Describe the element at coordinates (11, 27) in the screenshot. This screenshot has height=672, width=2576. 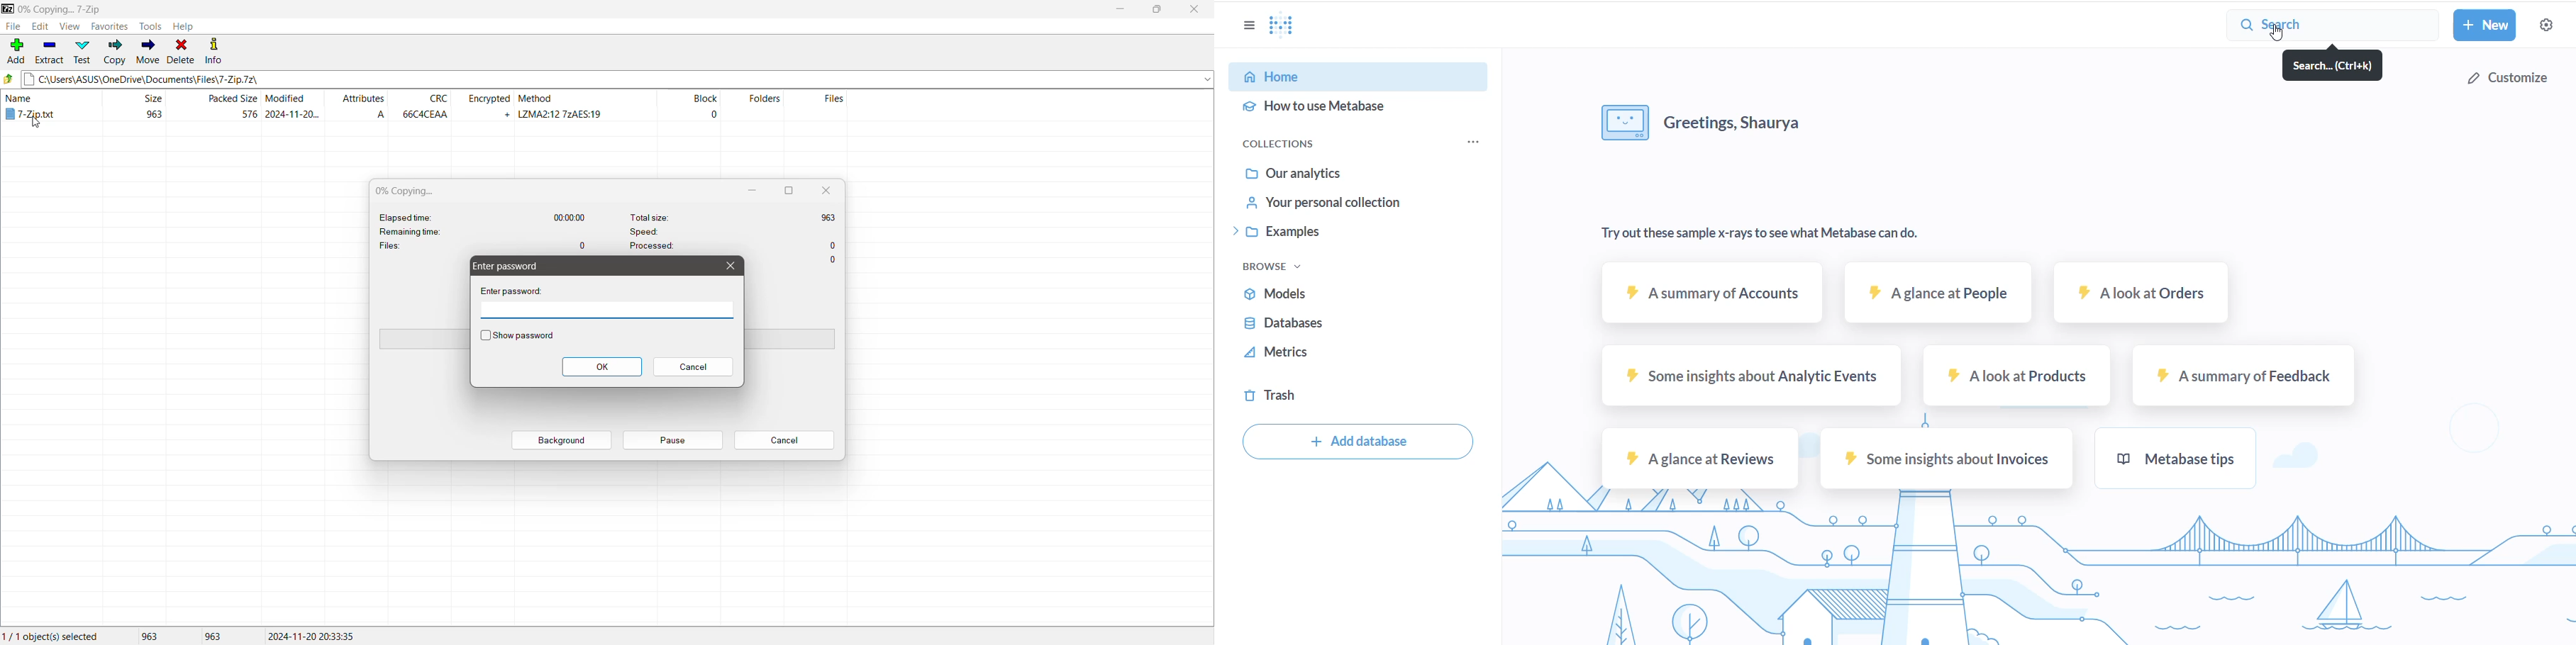
I see `File` at that location.